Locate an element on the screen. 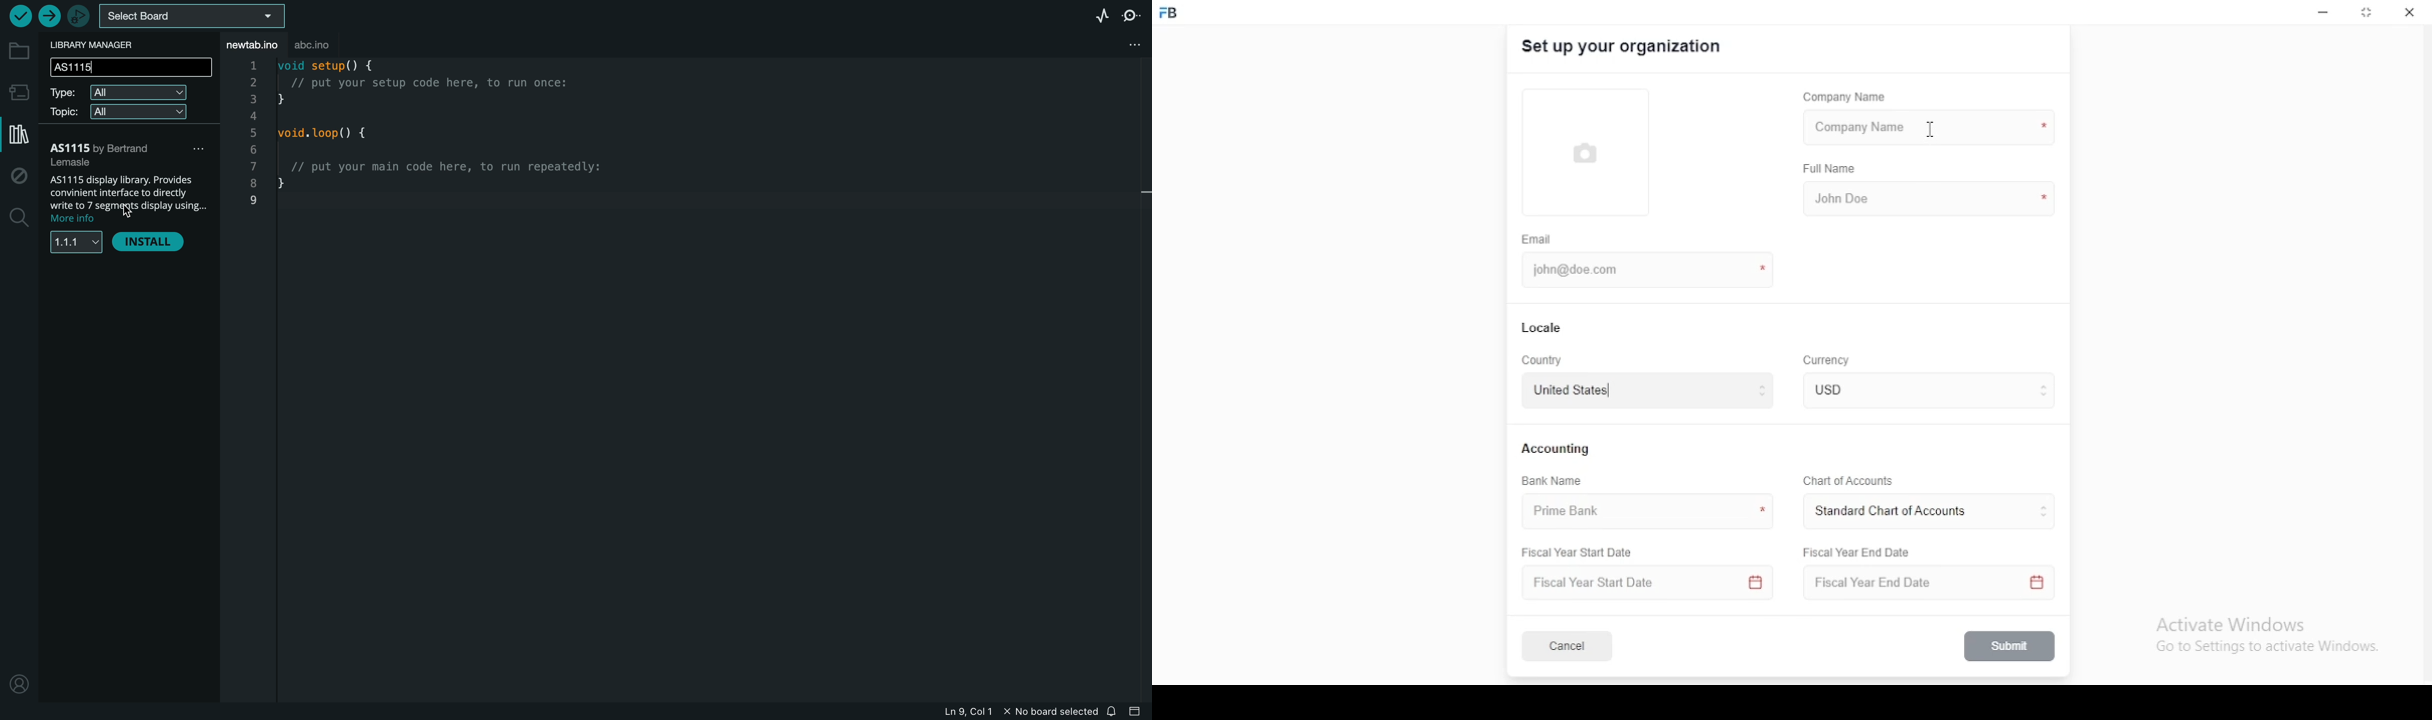 The width and height of the screenshot is (2436, 728). Fiscal Year Start Date is located at coordinates (1650, 583).